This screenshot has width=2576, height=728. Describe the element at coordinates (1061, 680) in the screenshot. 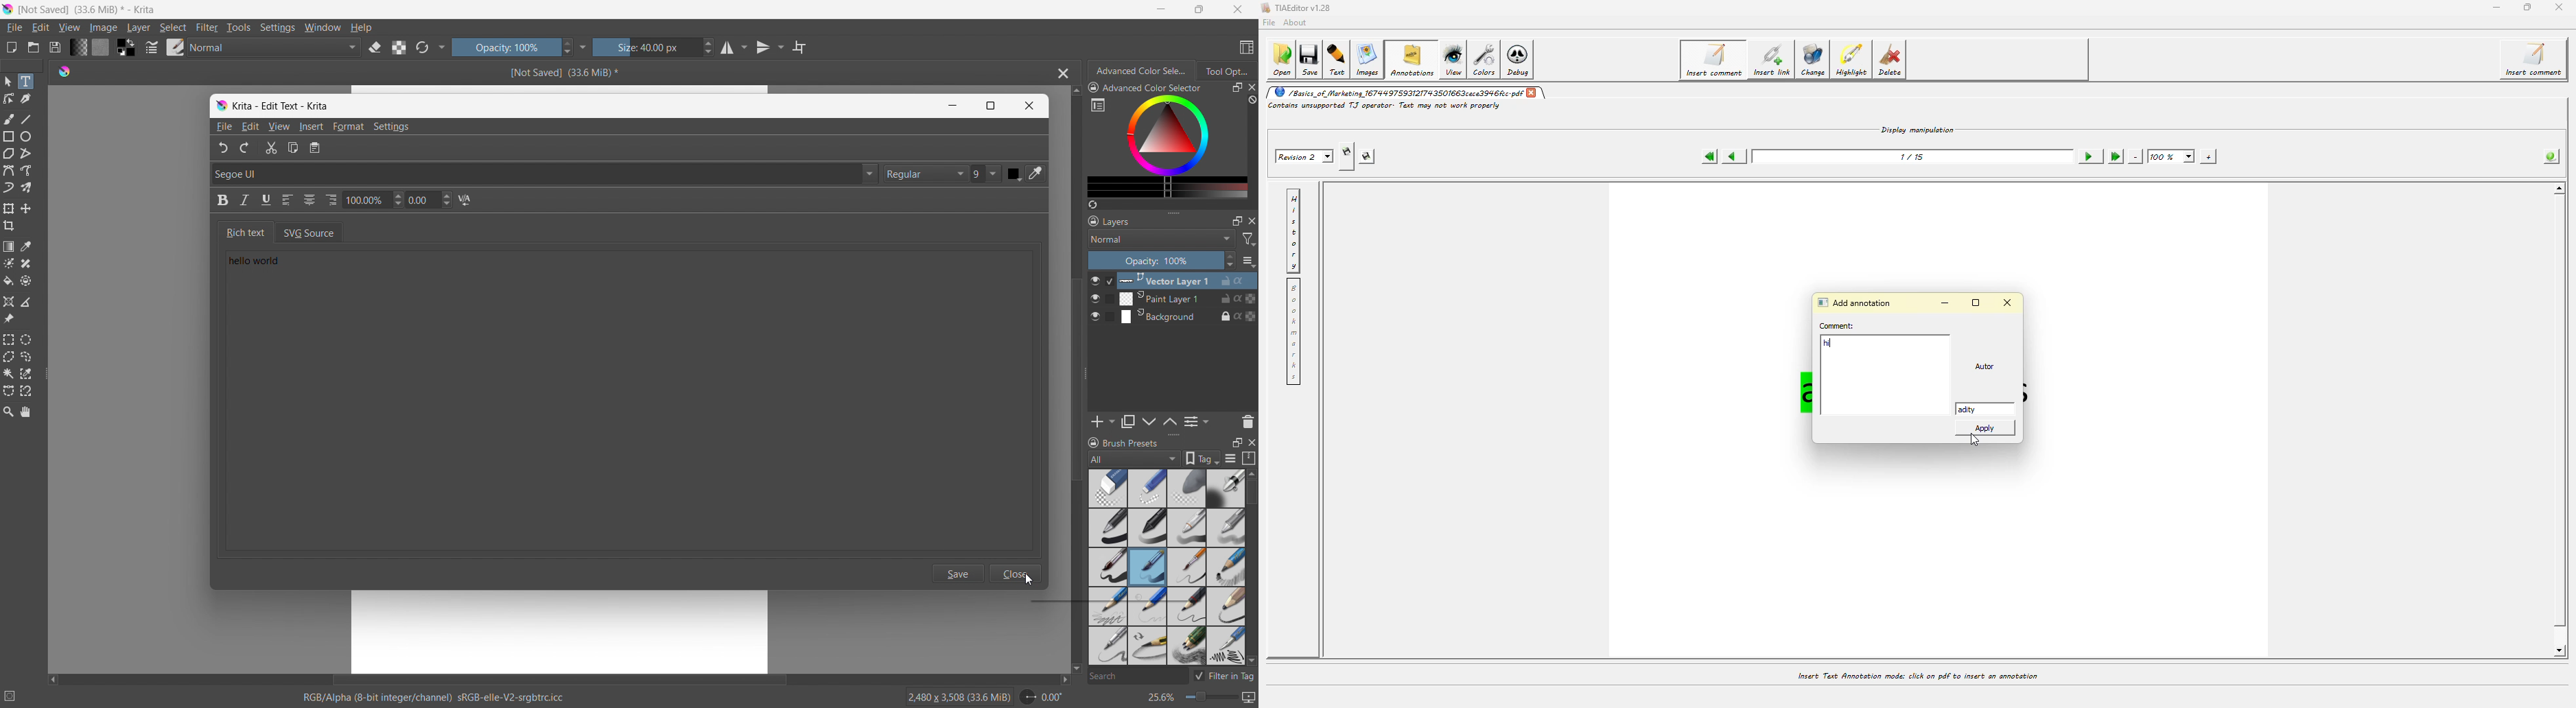

I see `scroll right` at that location.